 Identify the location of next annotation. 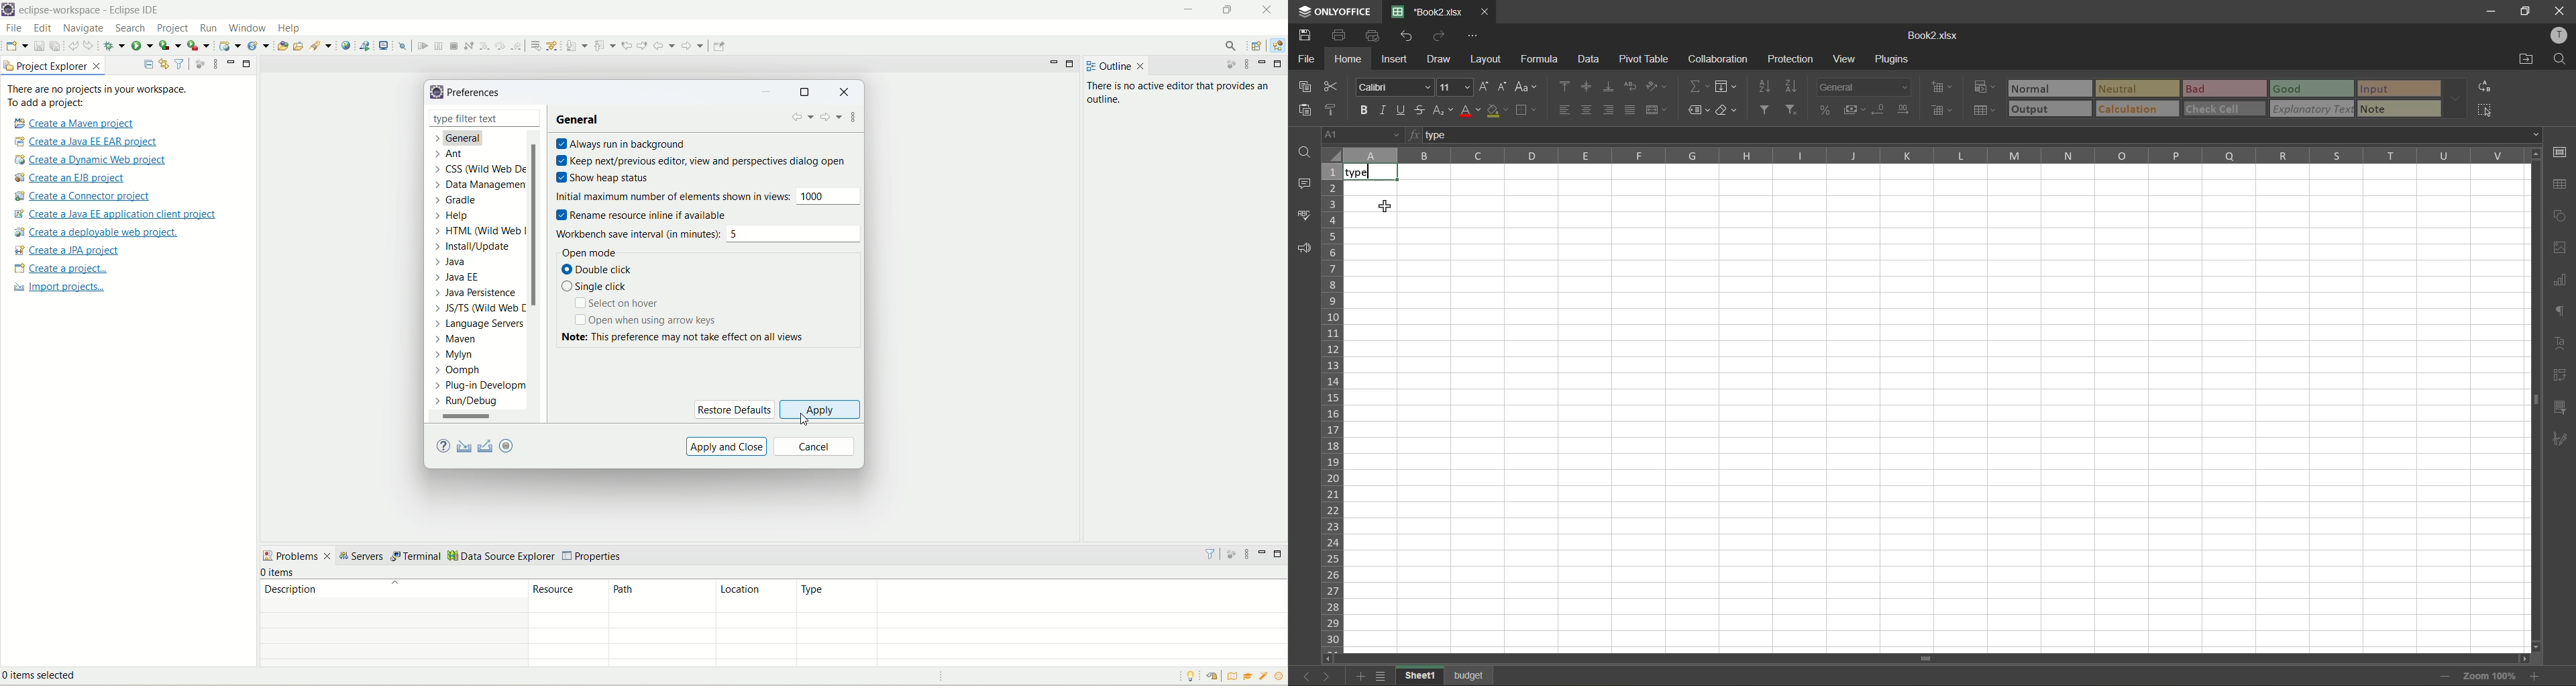
(576, 46).